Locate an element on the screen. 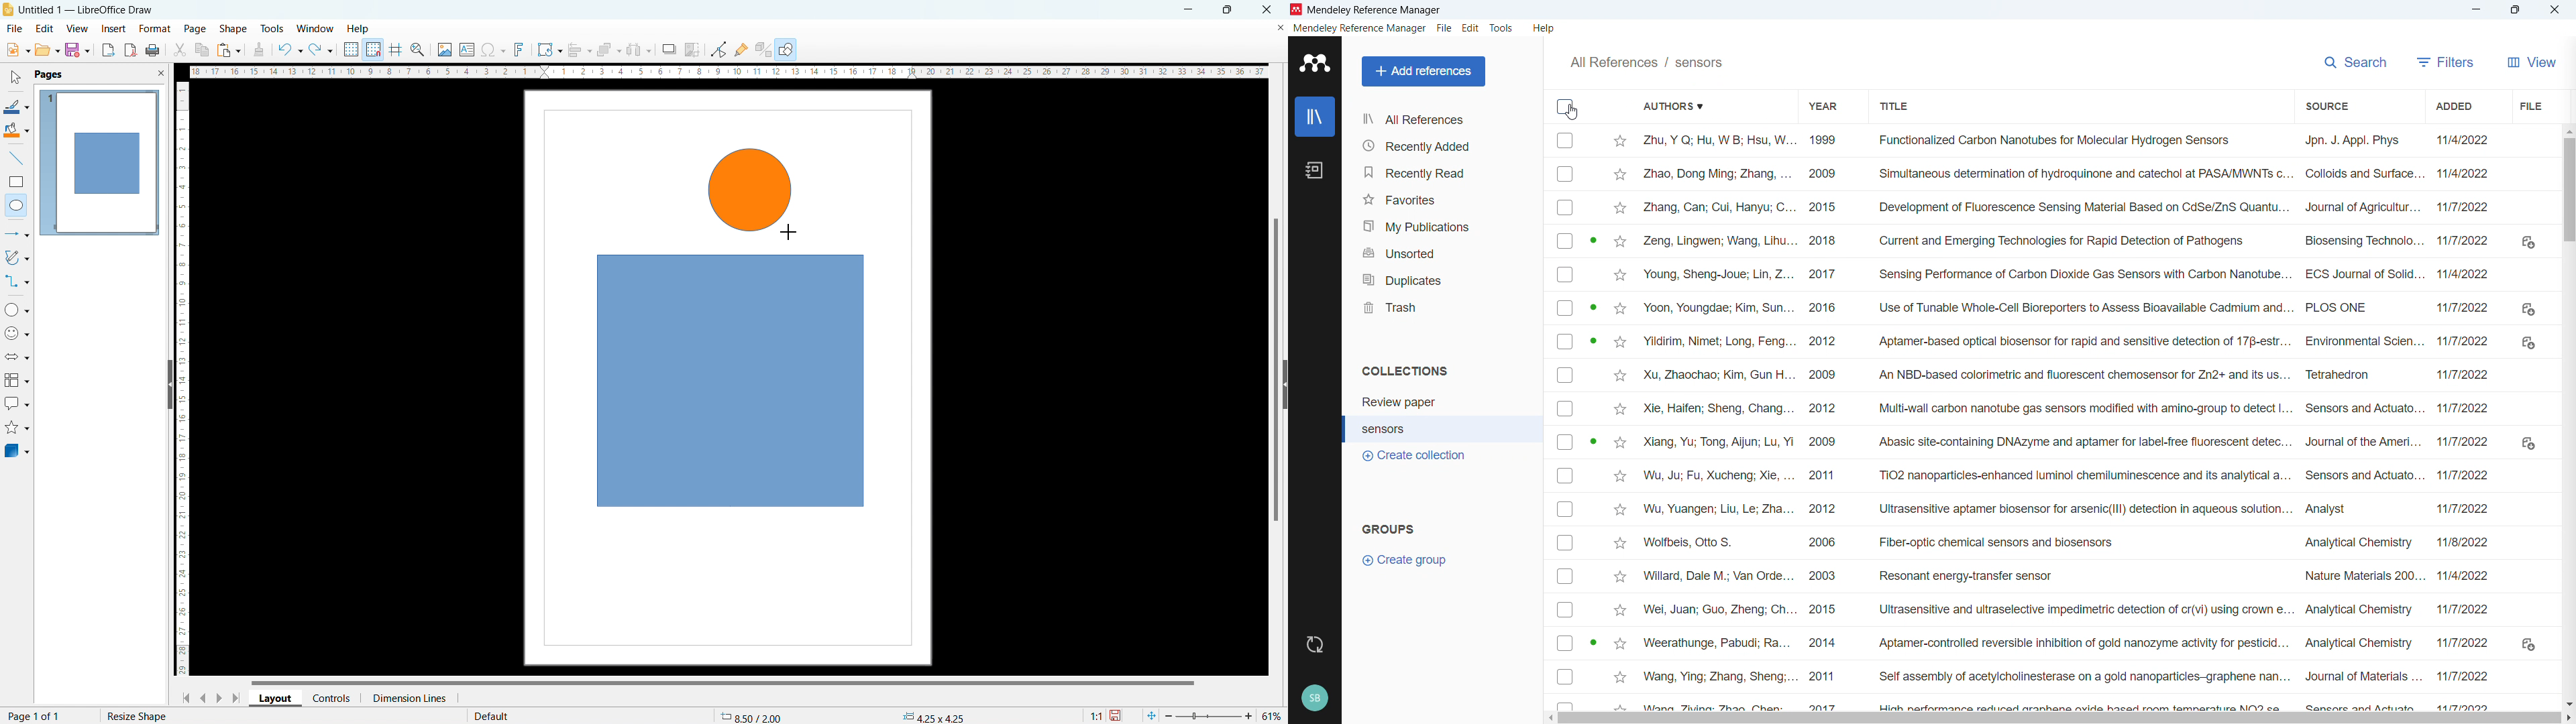  display grid is located at coordinates (350, 50).